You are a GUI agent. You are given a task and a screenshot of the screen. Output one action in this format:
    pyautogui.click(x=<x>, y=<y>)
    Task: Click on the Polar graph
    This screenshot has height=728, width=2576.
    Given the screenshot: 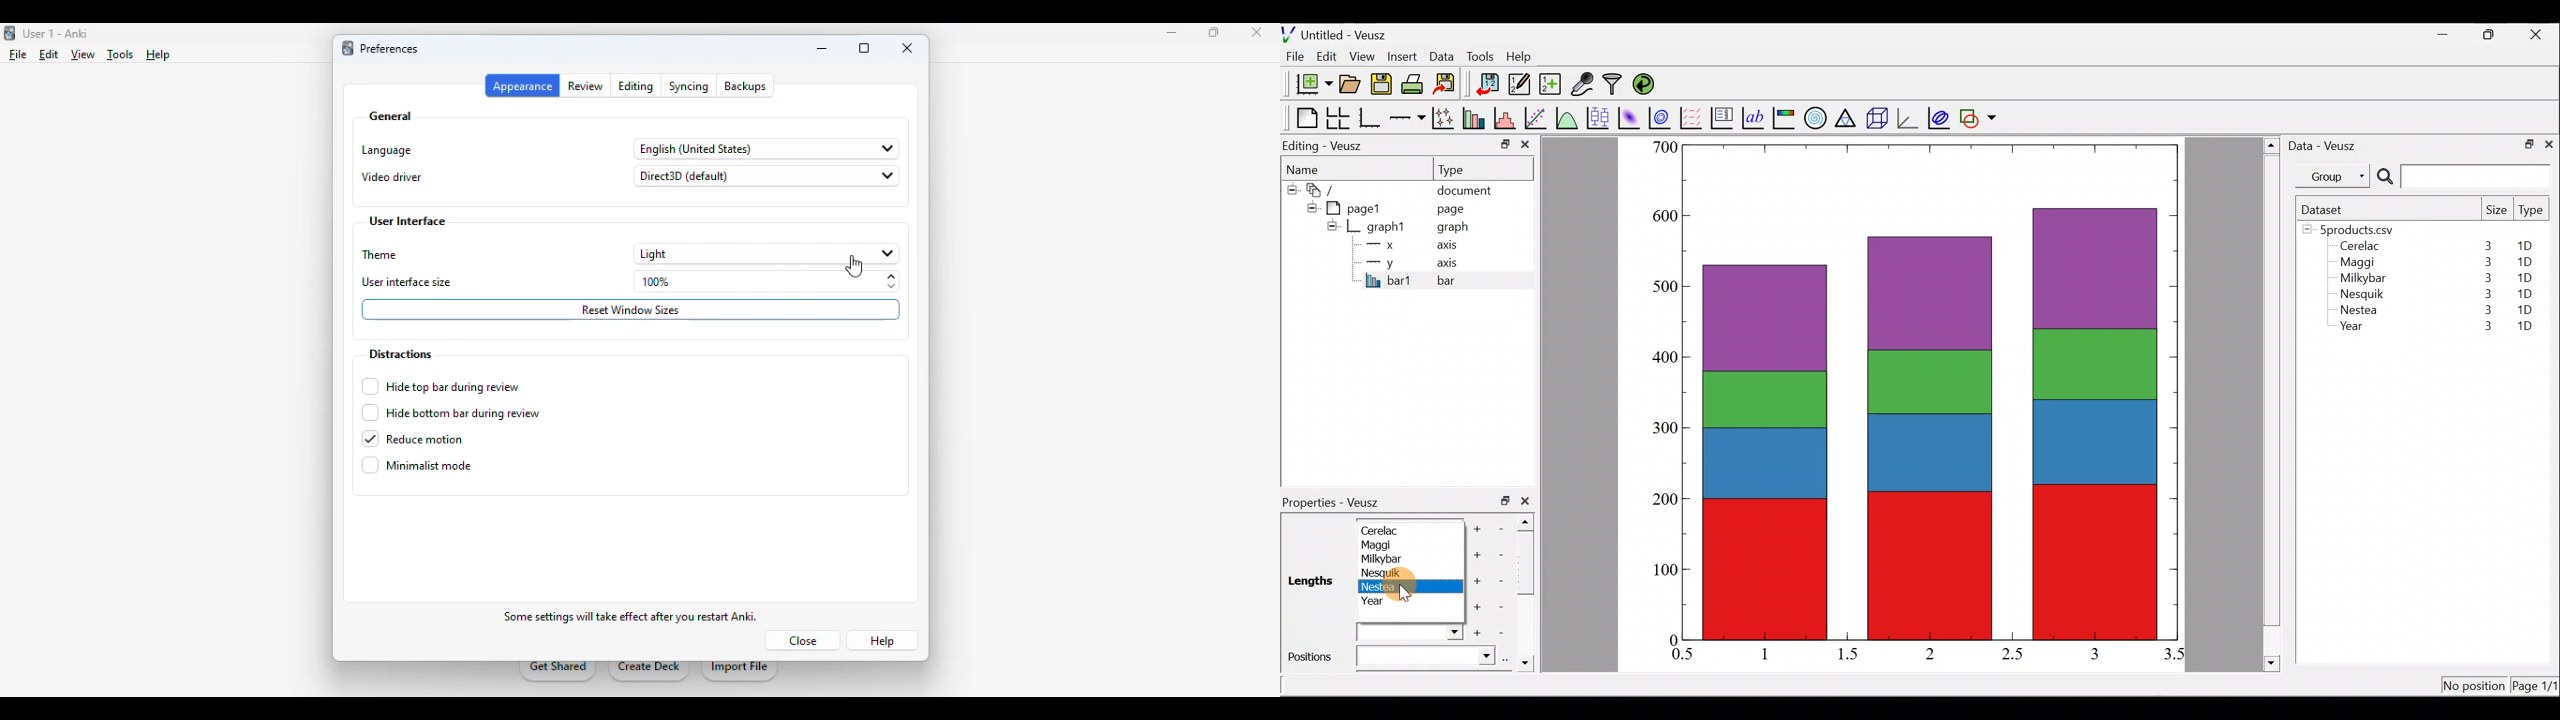 What is the action you would take?
    pyautogui.click(x=1813, y=116)
    